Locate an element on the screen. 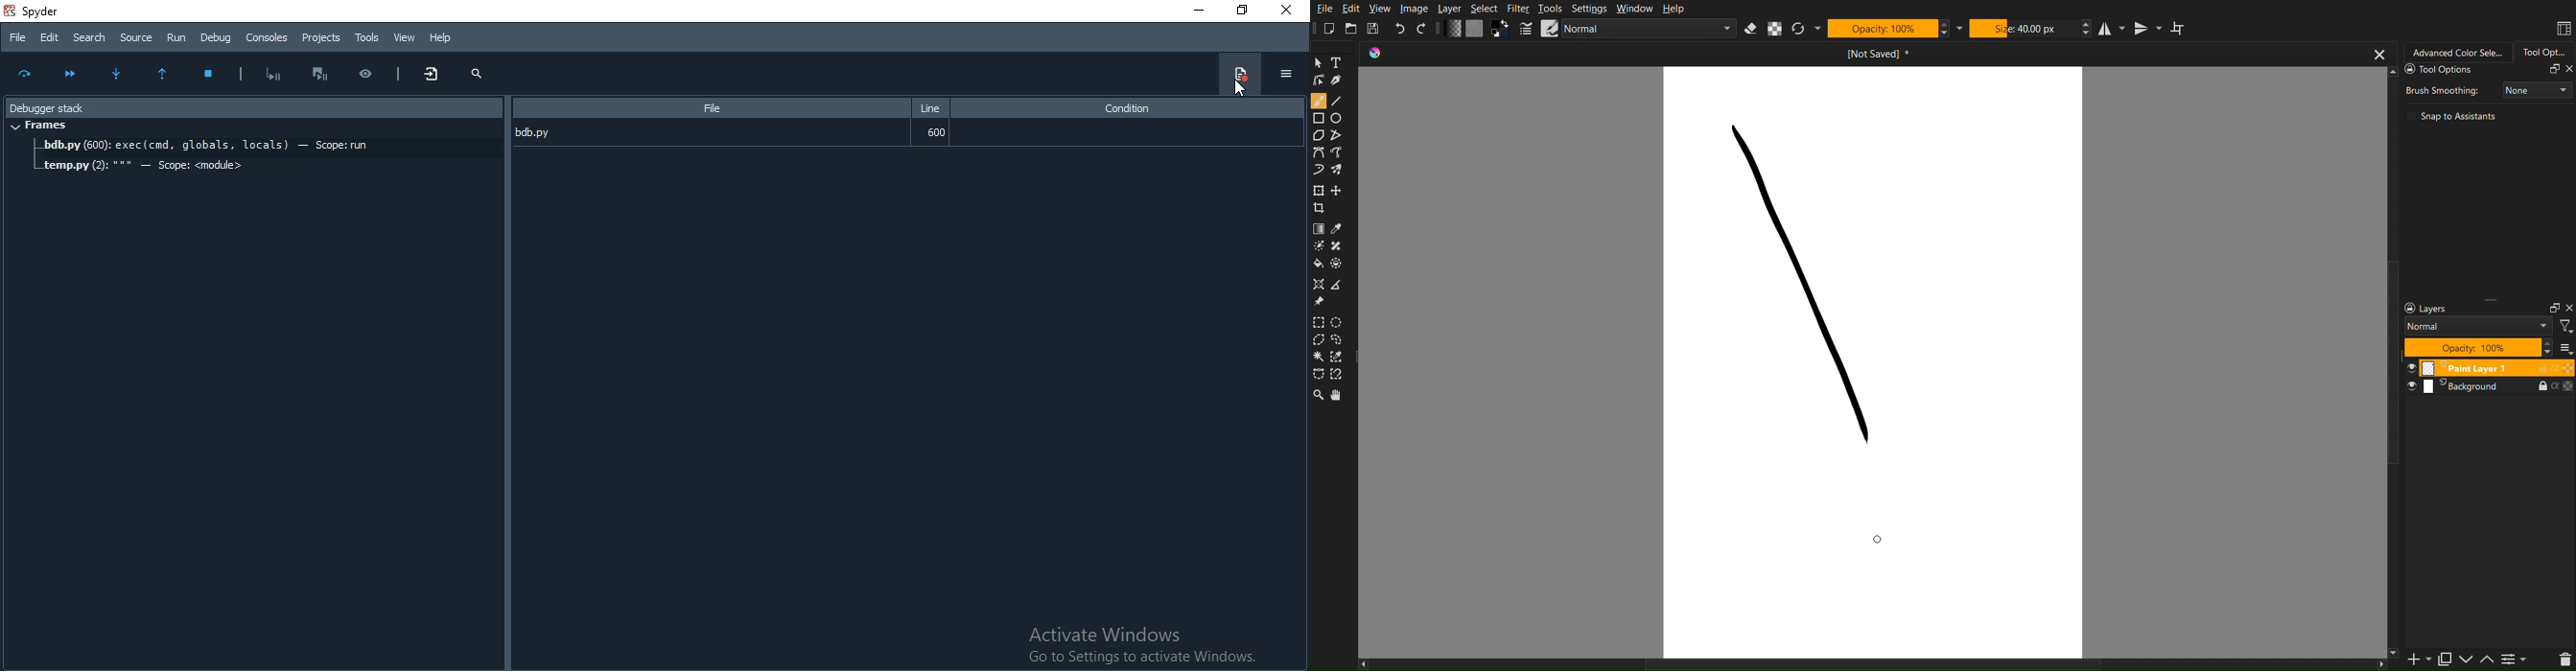 The image size is (2576, 672). Edit is located at coordinates (48, 38).